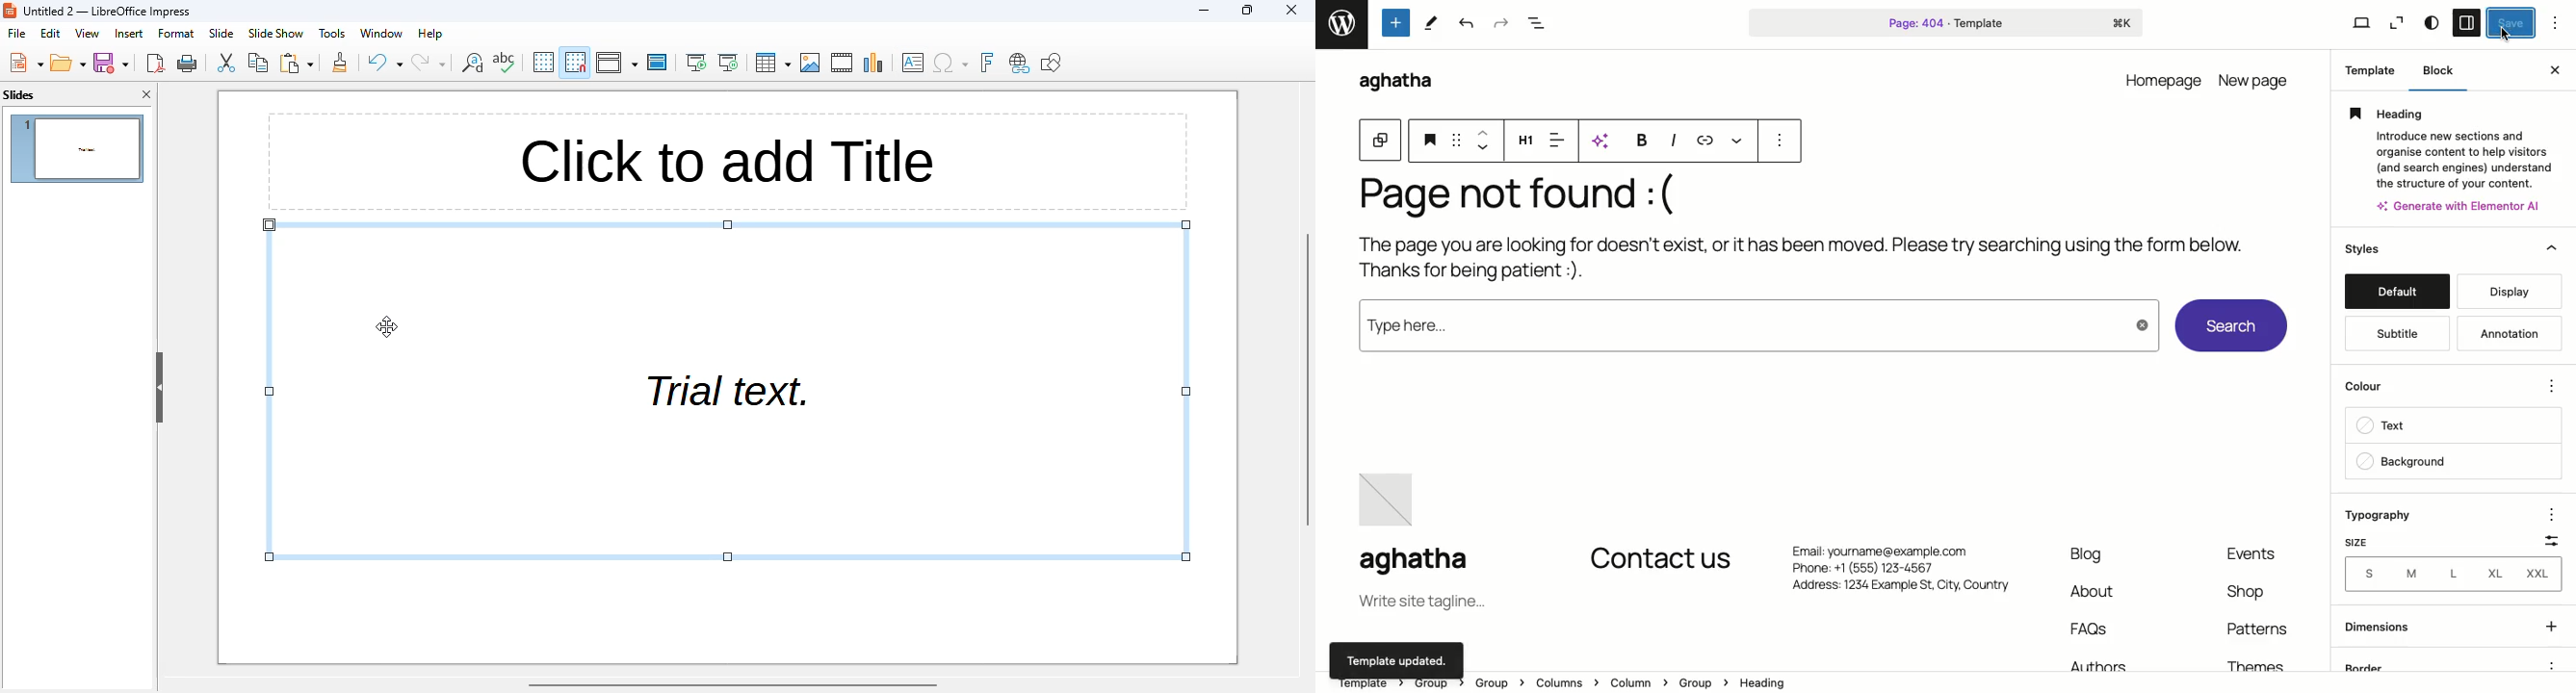 This screenshot has width=2576, height=700. What do you see at coordinates (387, 326) in the screenshot?
I see `cursor` at bounding box center [387, 326].